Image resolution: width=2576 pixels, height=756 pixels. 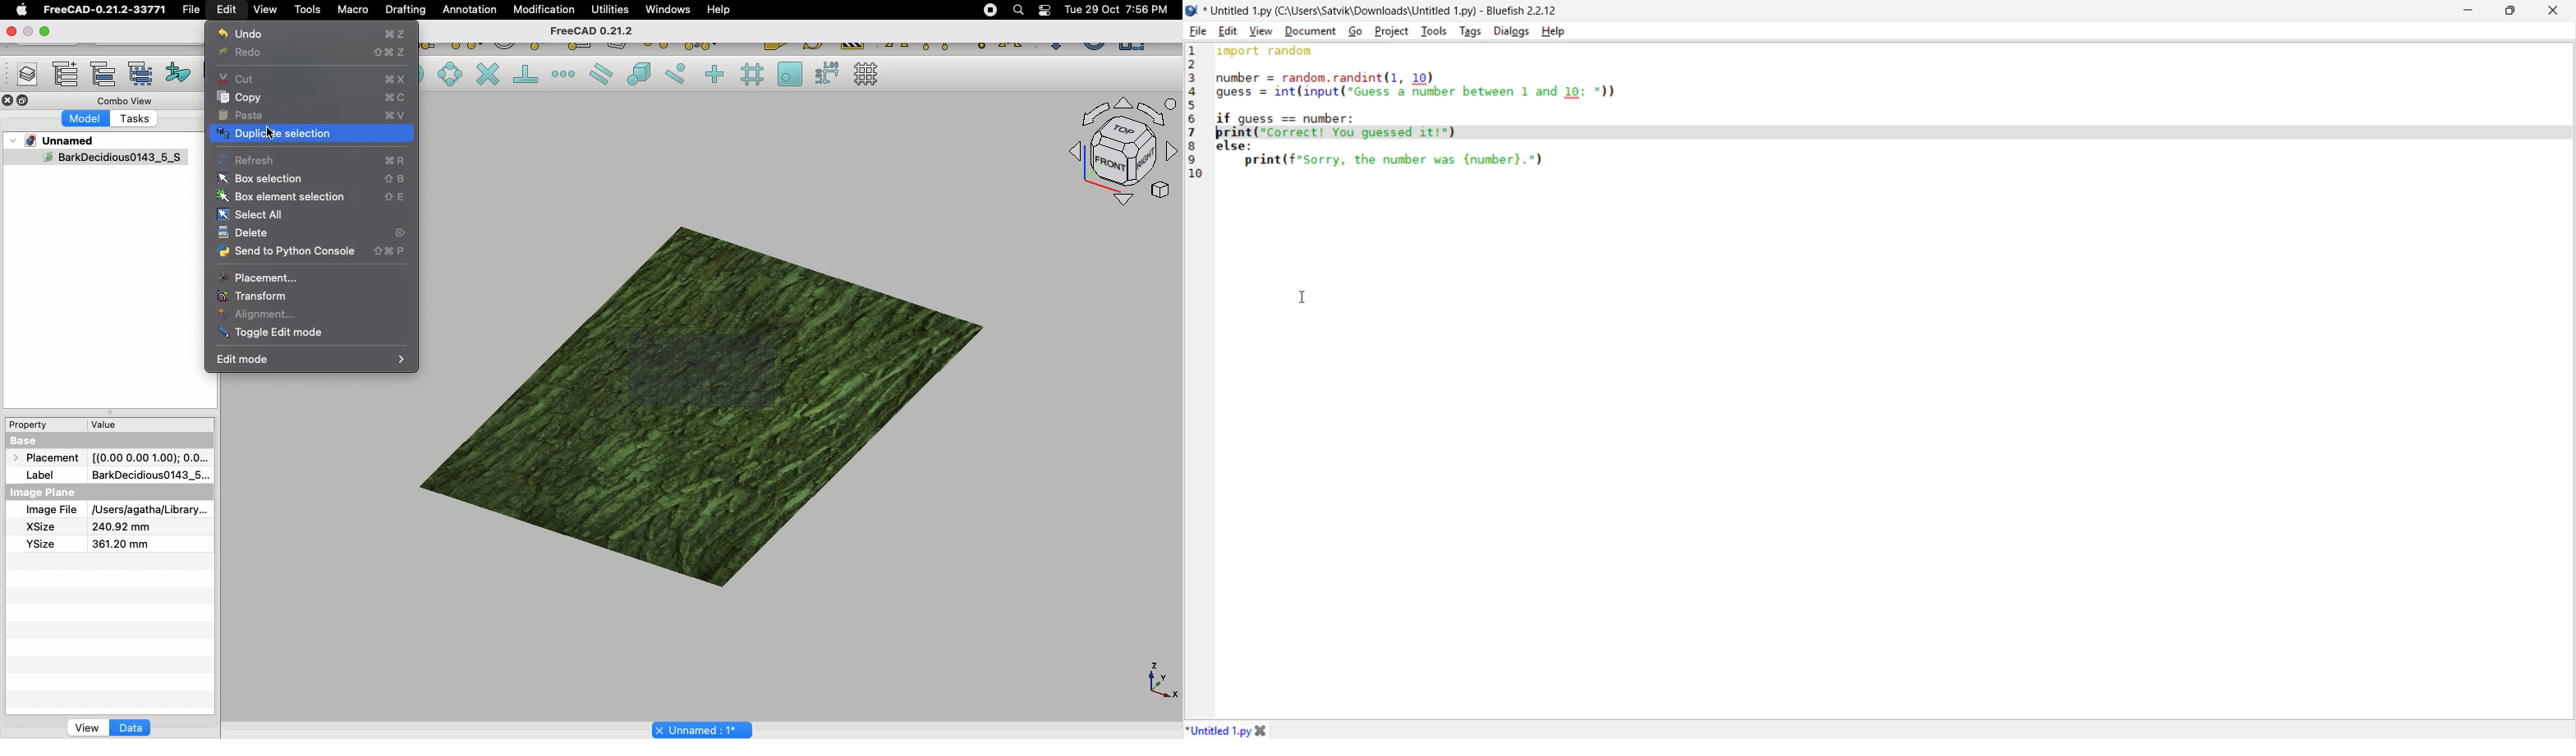 I want to click on Base, so click(x=26, y=439).